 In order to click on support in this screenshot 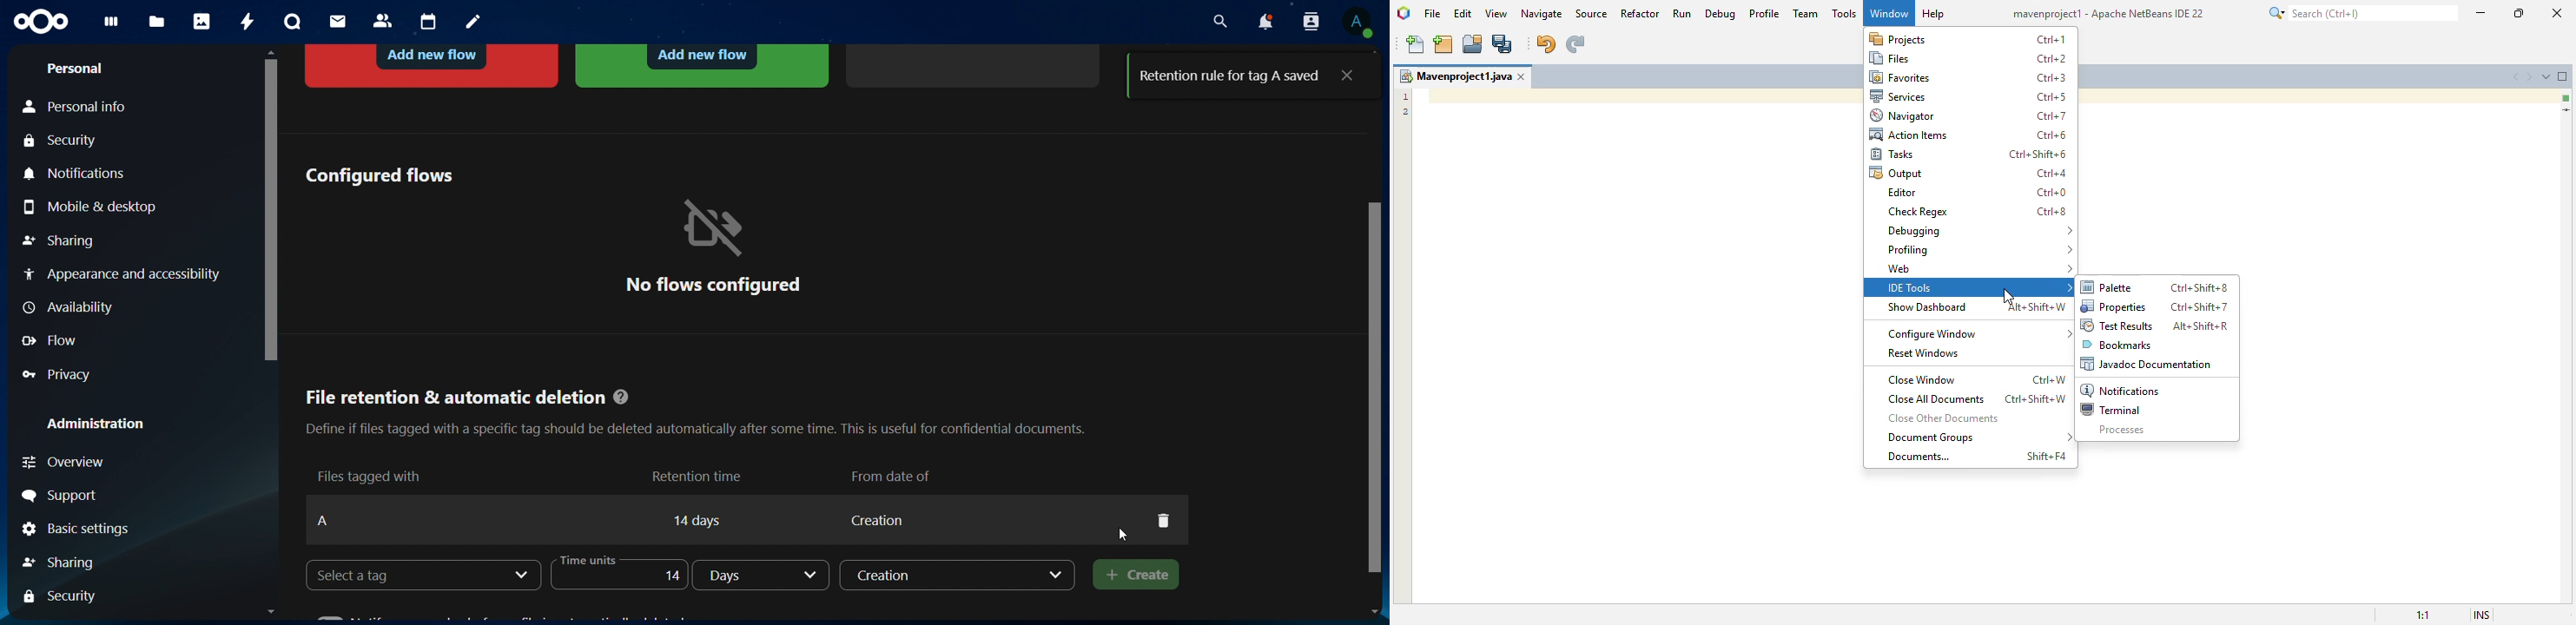, I will do `click(64, 496)`.